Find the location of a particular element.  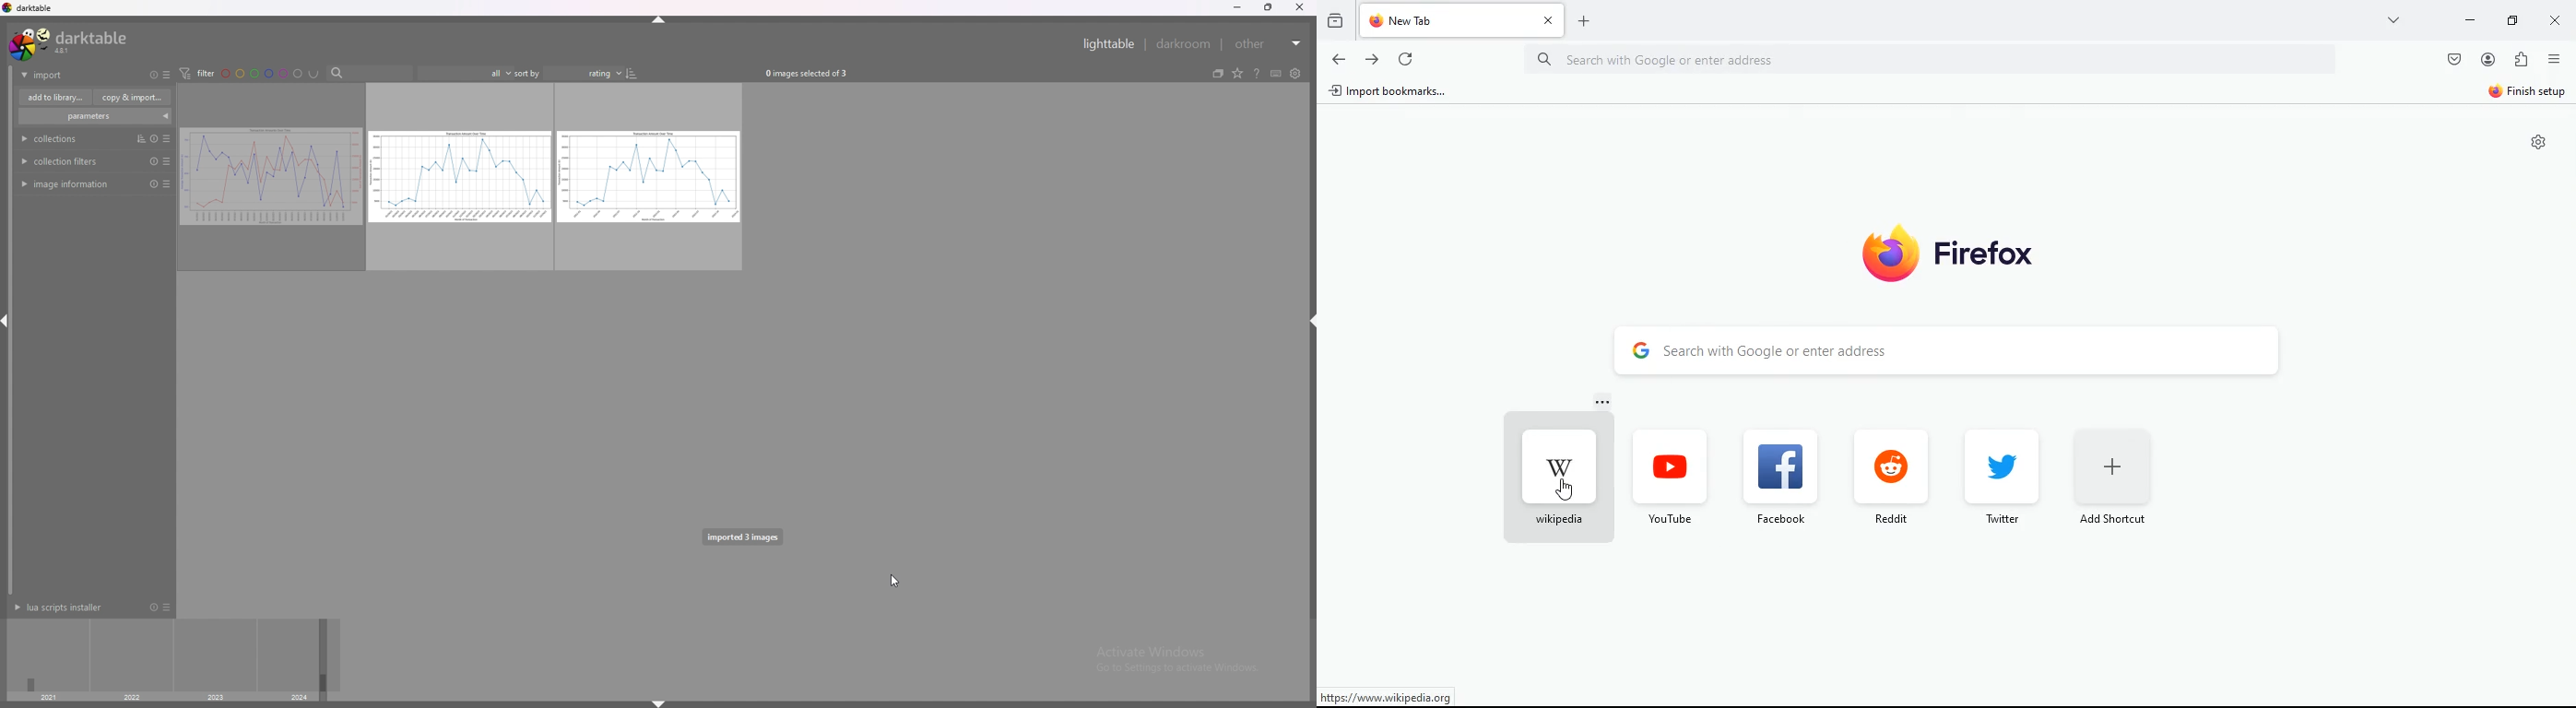

shift+ctlr+t is located at coordinates (661, 19).